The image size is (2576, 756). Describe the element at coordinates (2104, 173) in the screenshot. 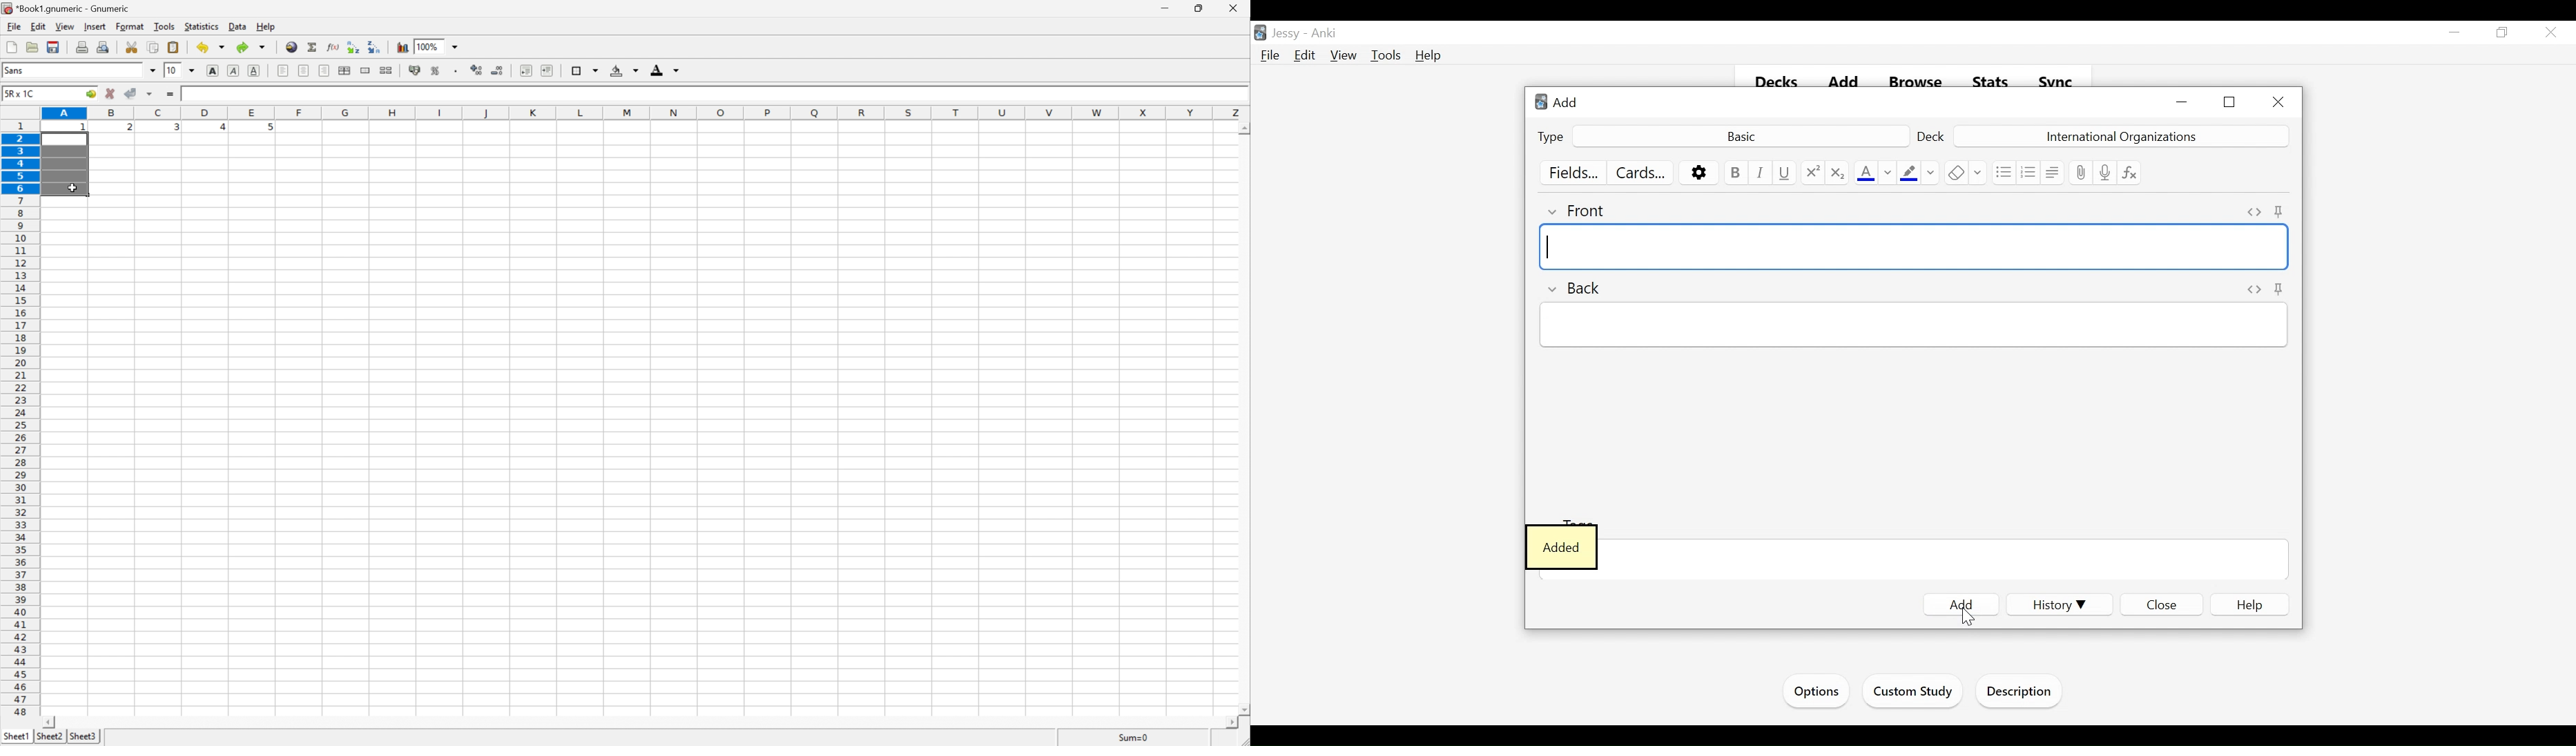

I see `Record audio` at that location.